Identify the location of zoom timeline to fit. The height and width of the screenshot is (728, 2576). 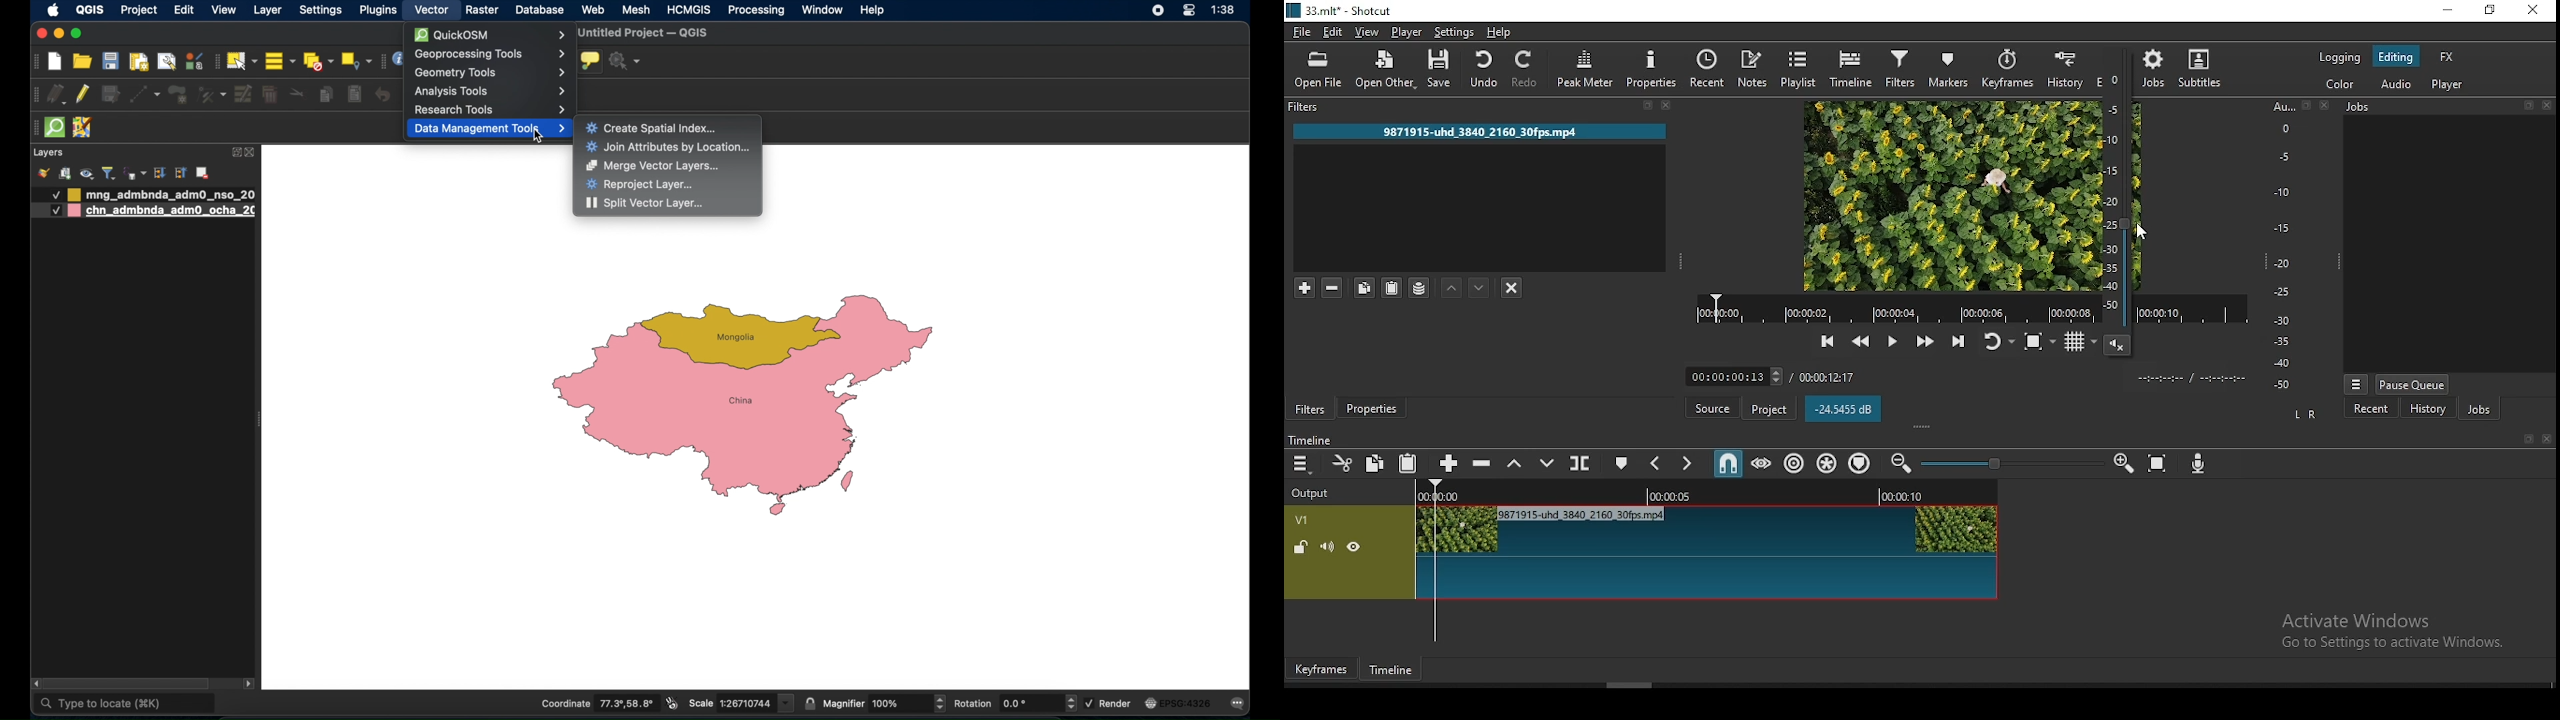
(2159, 463).